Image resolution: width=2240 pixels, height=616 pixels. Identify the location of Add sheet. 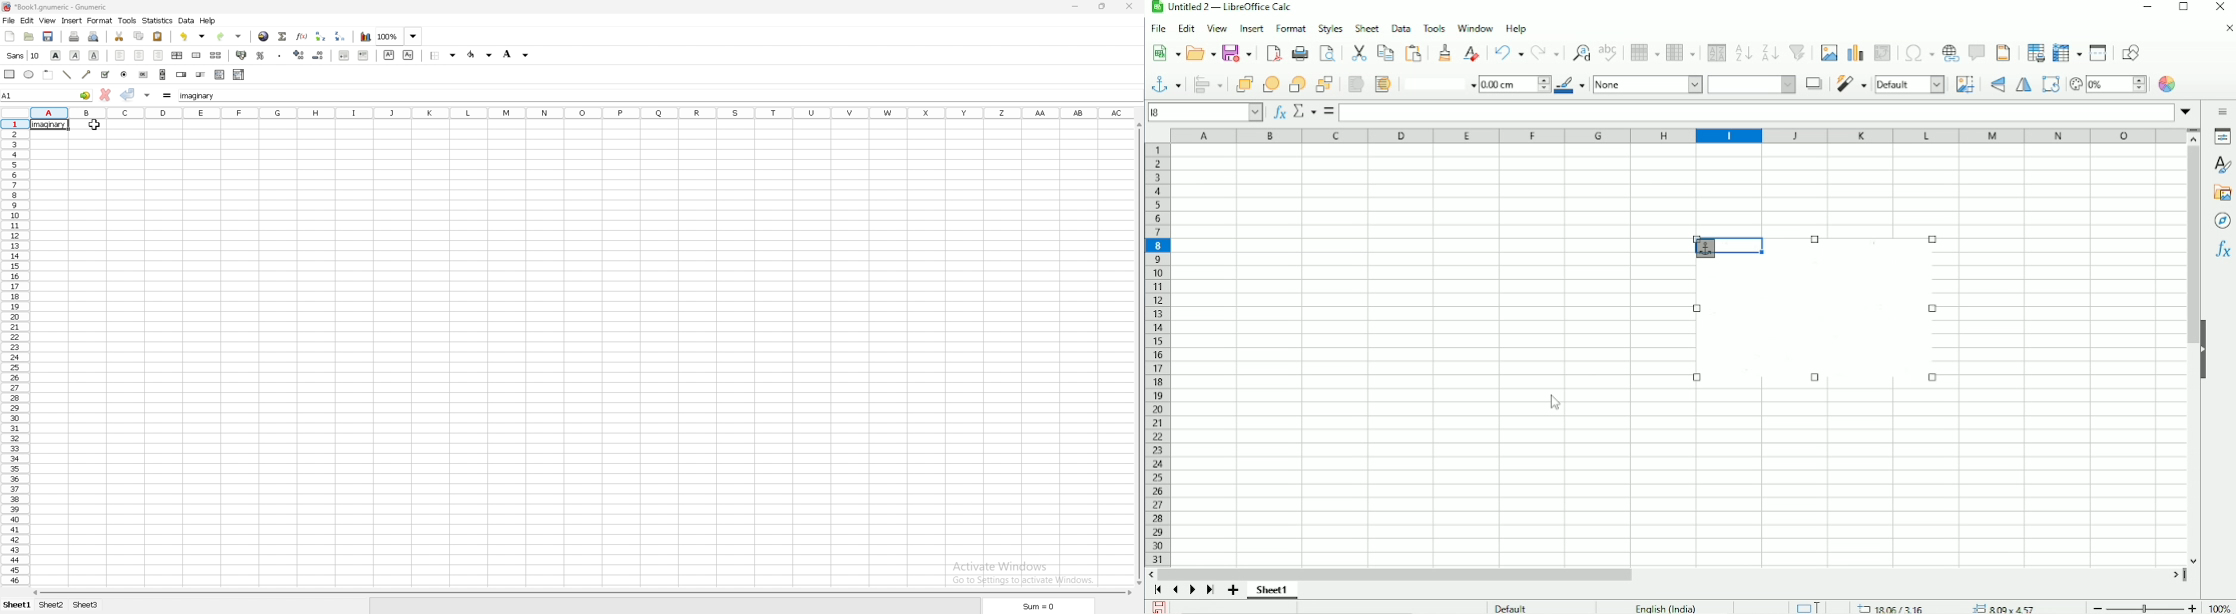
(1233, 590).